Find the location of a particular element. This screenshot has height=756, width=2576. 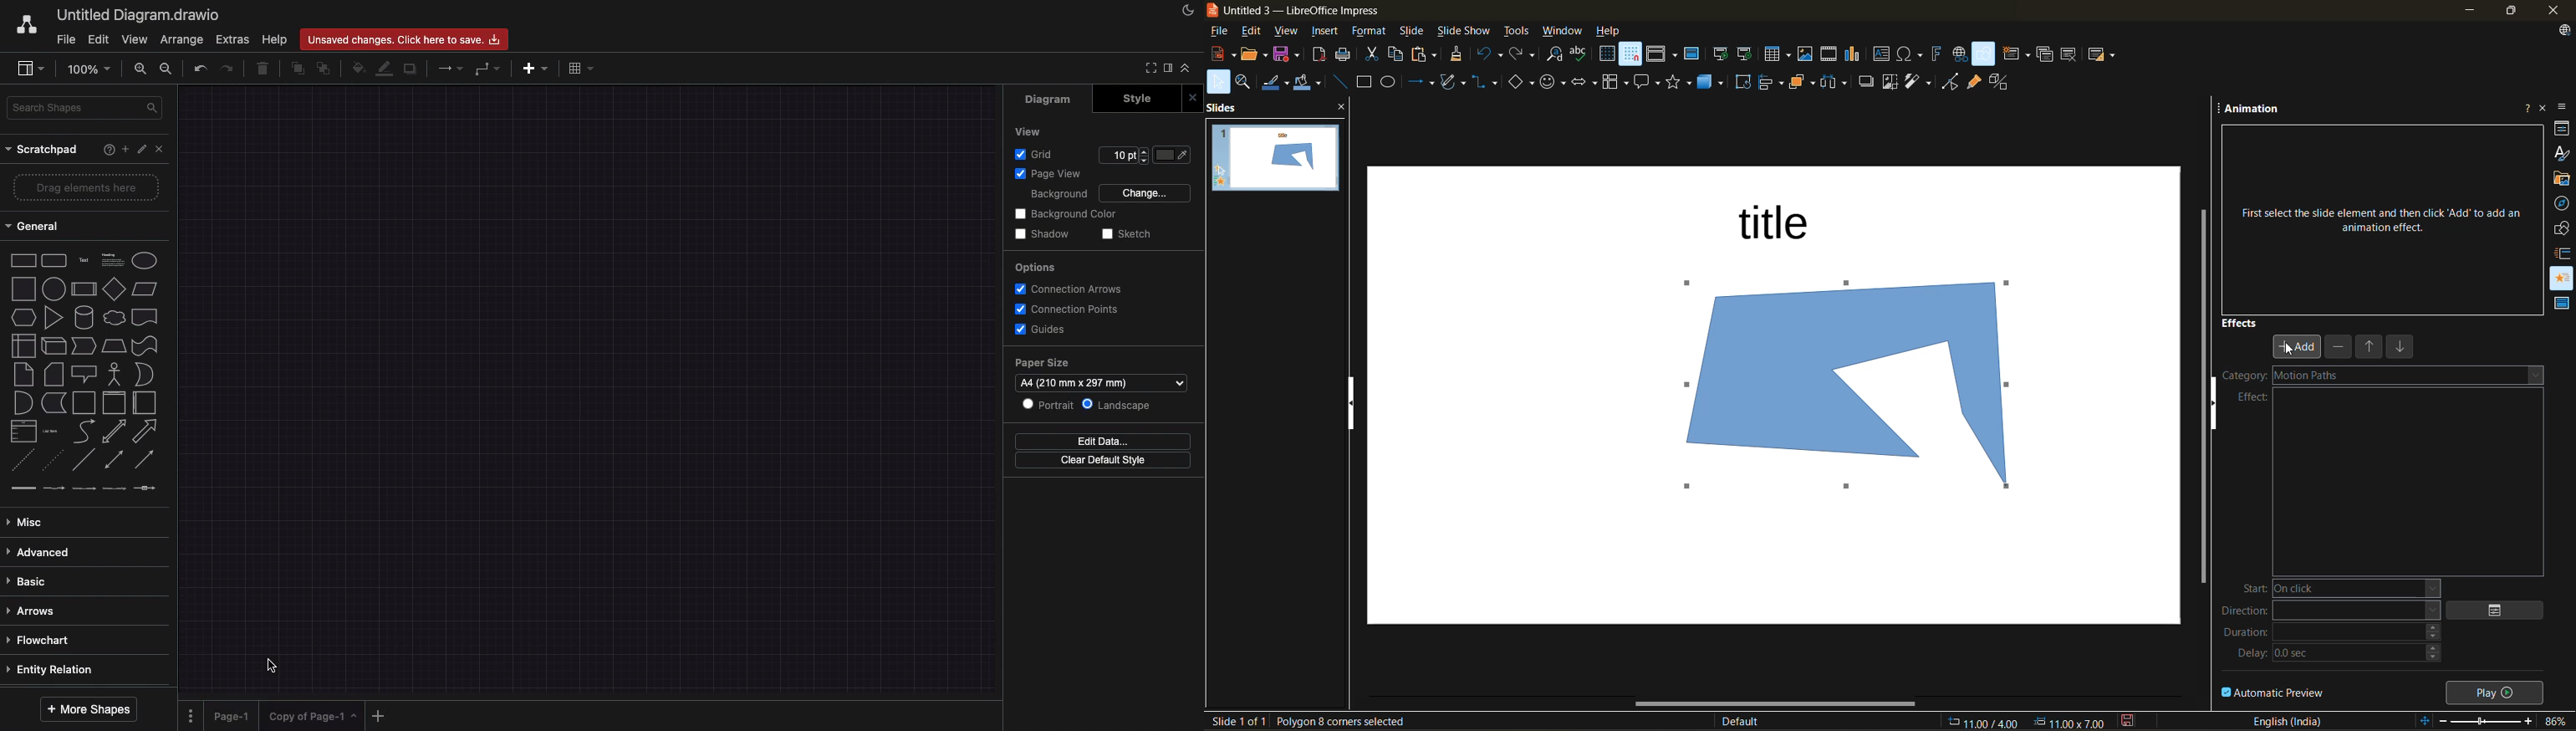

show draw functions is located at coordinates (1985, 54).